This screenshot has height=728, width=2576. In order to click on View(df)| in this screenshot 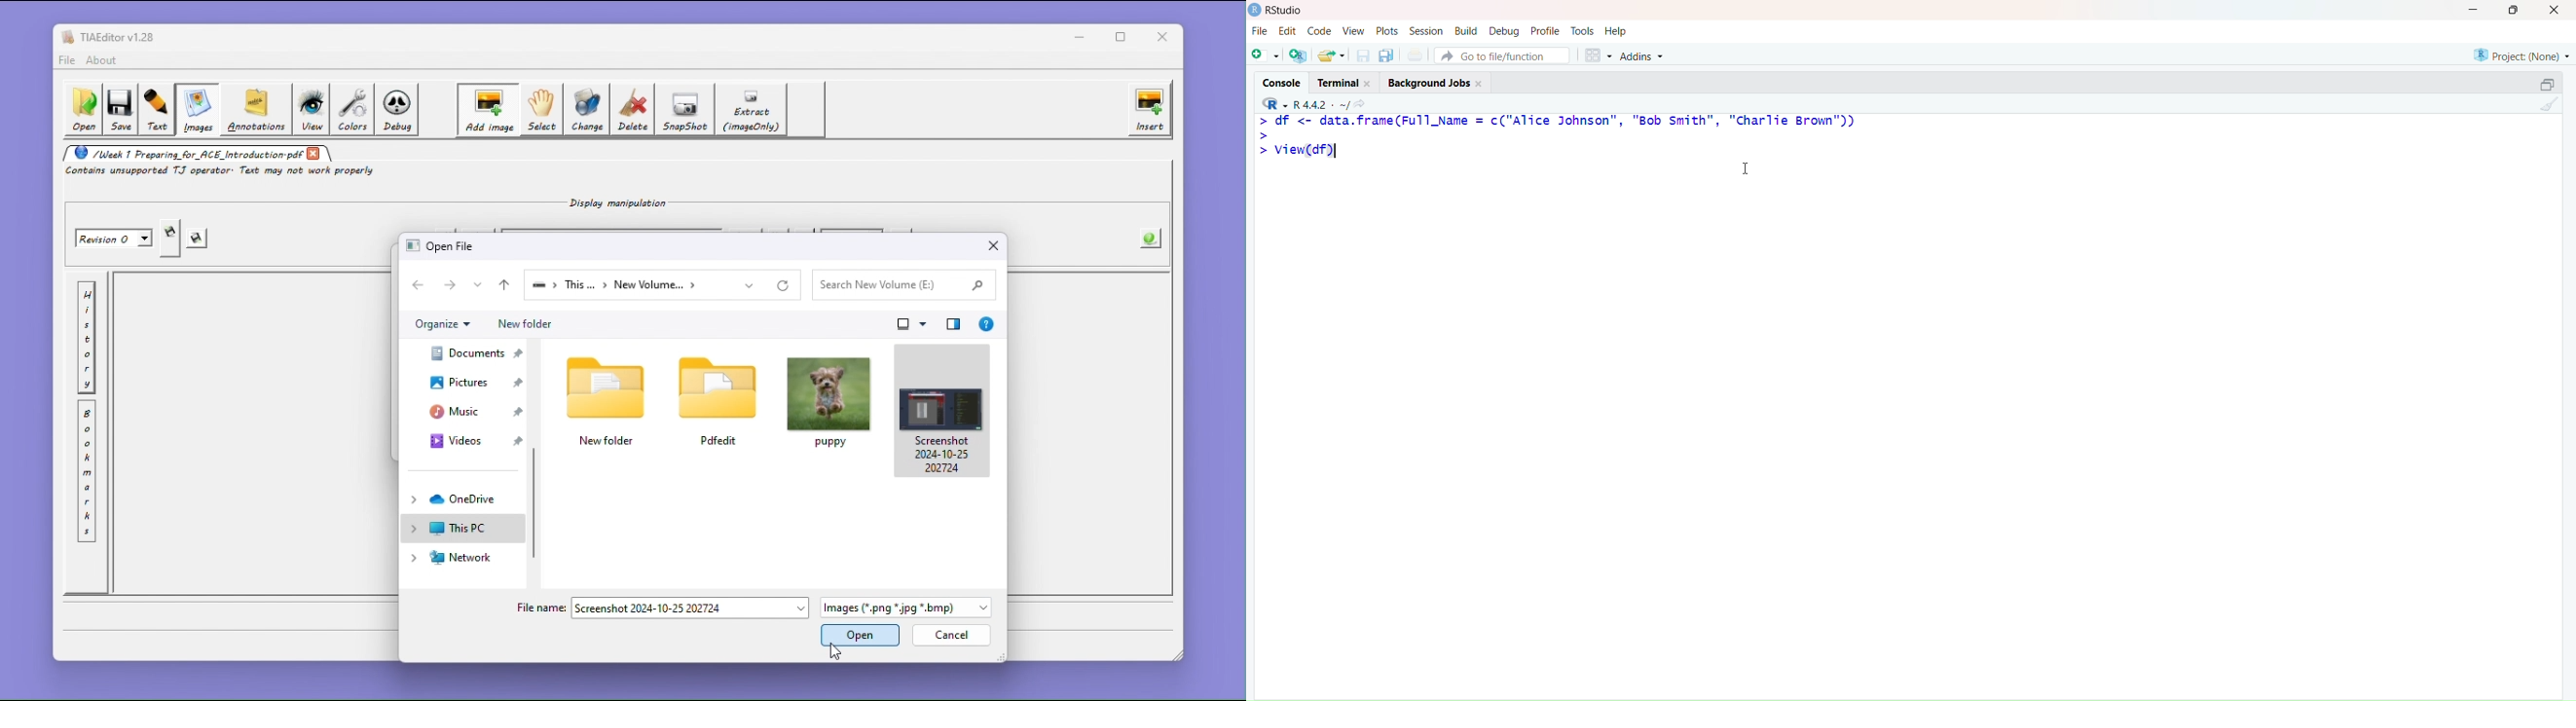, I will do `click(1315, 152)`.